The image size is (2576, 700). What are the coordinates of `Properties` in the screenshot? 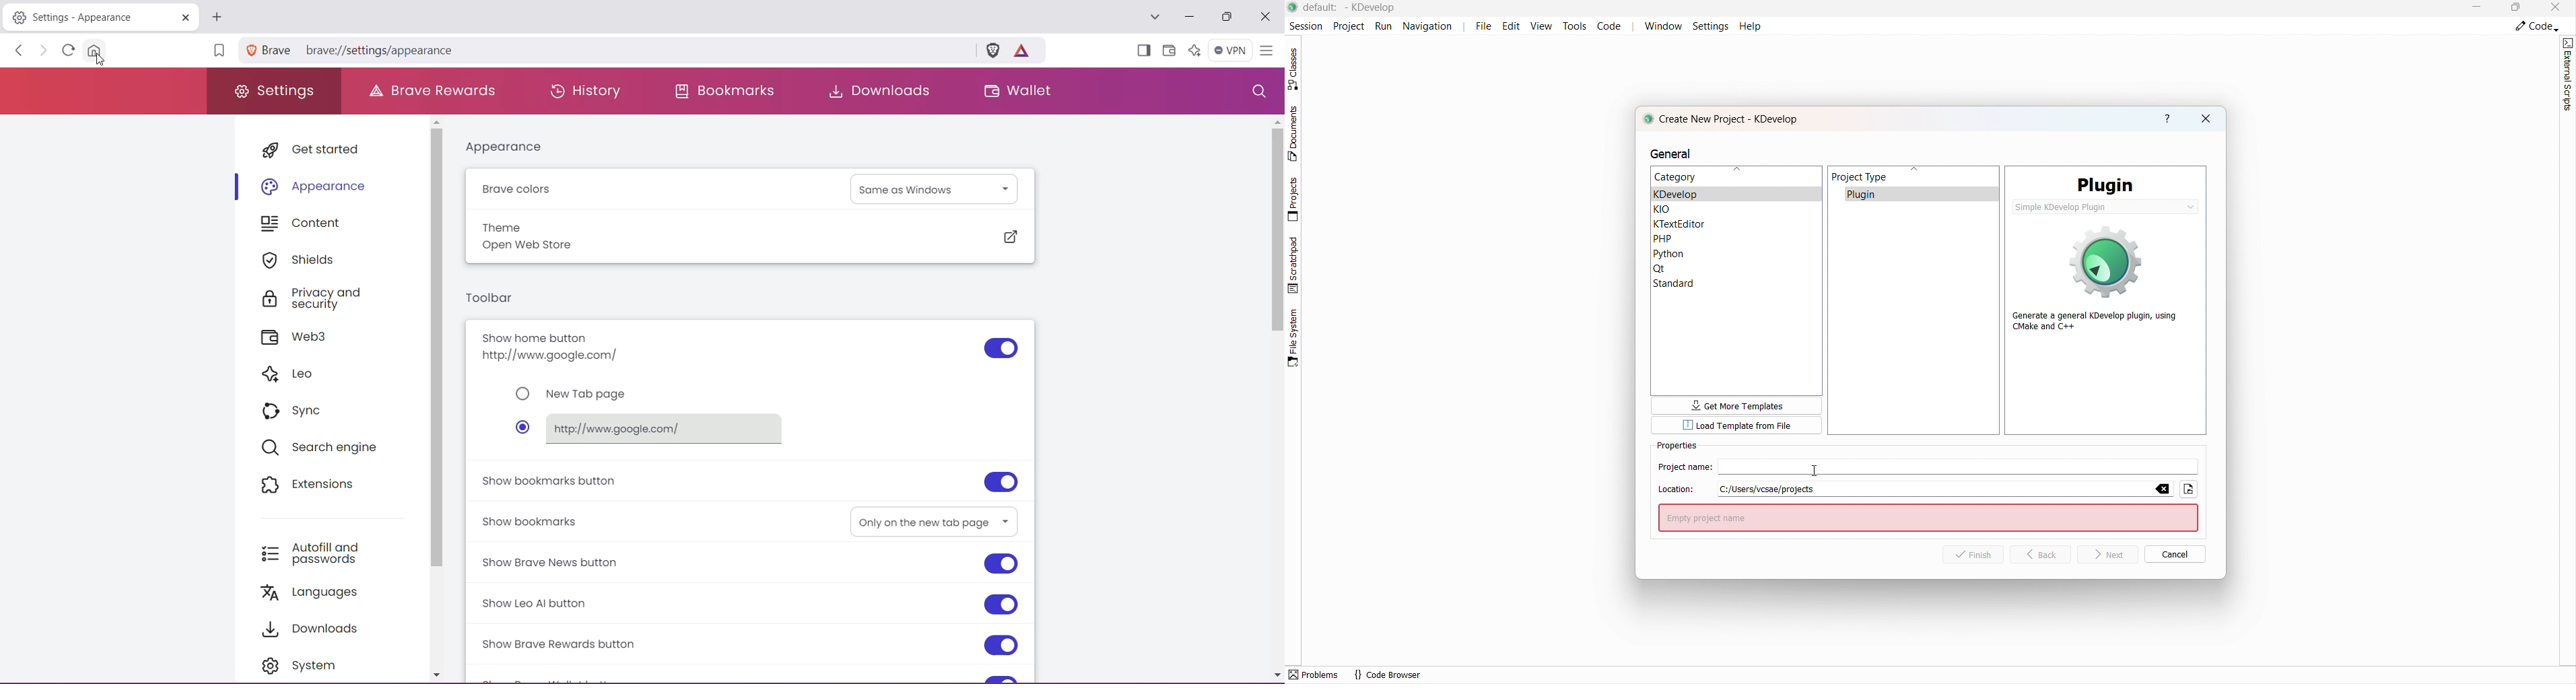 It's located at (1677, 446).